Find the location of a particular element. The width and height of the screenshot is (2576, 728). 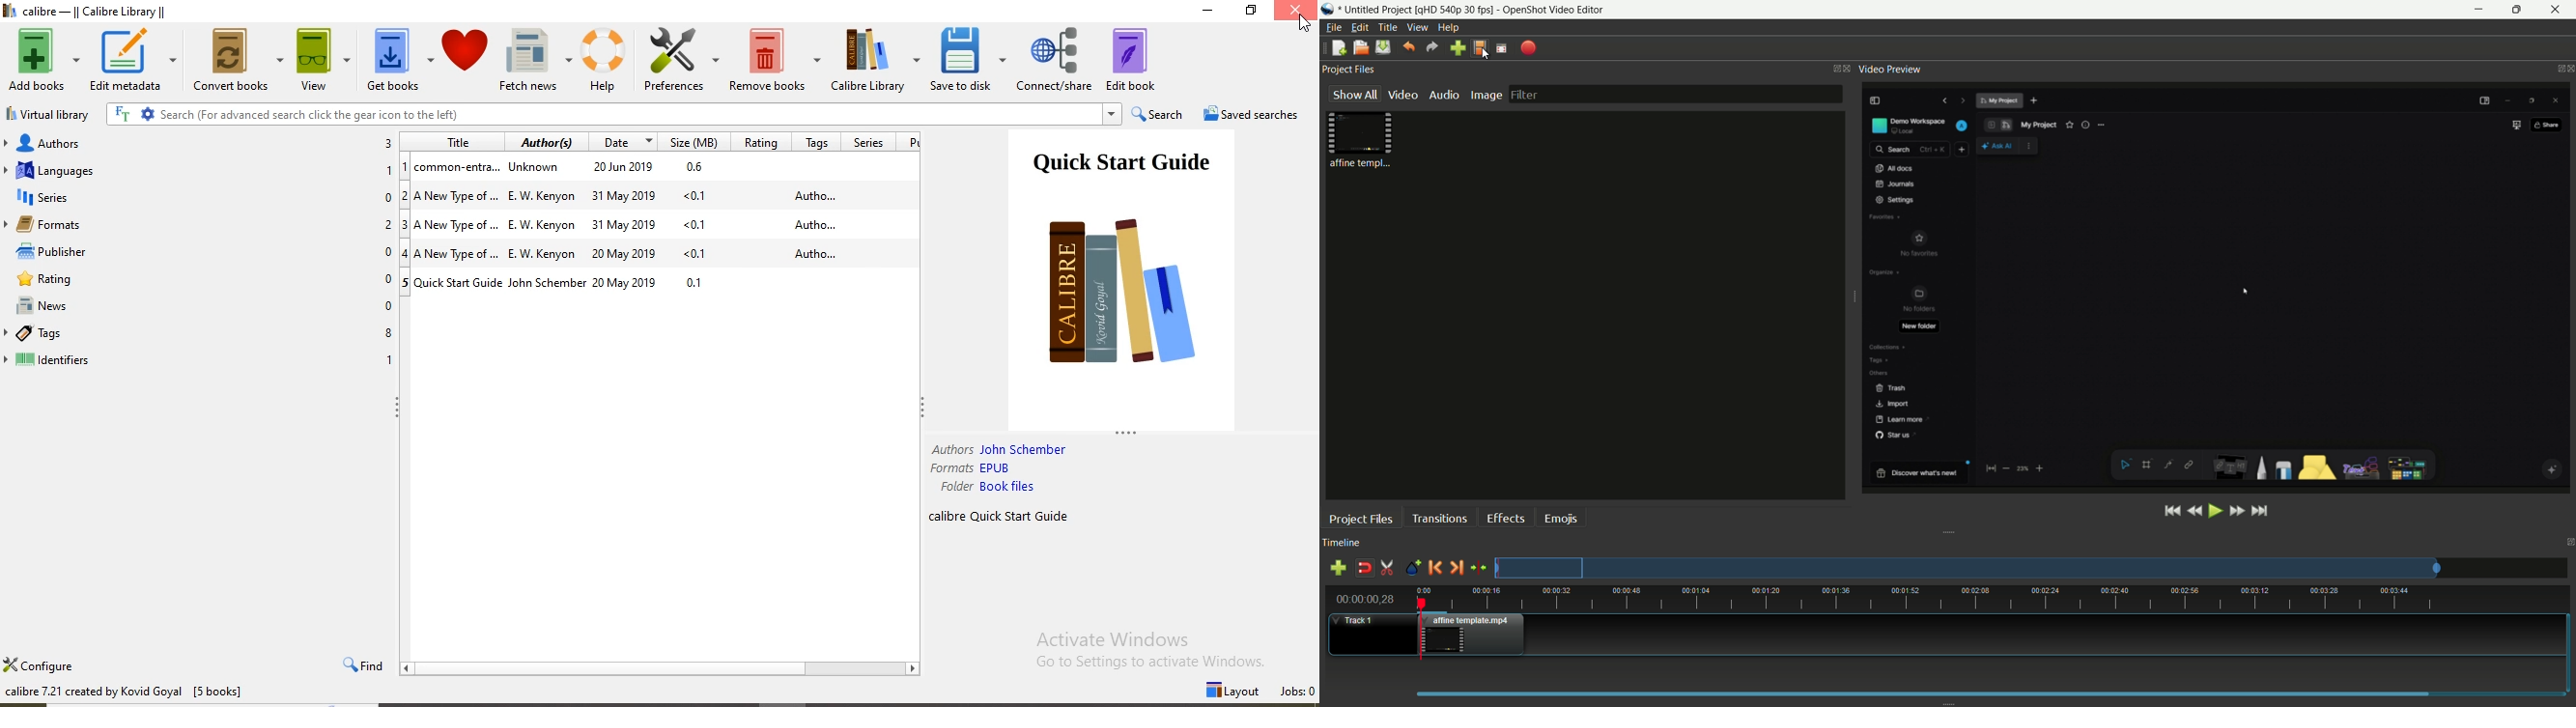

Size(MB) is located at coordinates (696, 141).